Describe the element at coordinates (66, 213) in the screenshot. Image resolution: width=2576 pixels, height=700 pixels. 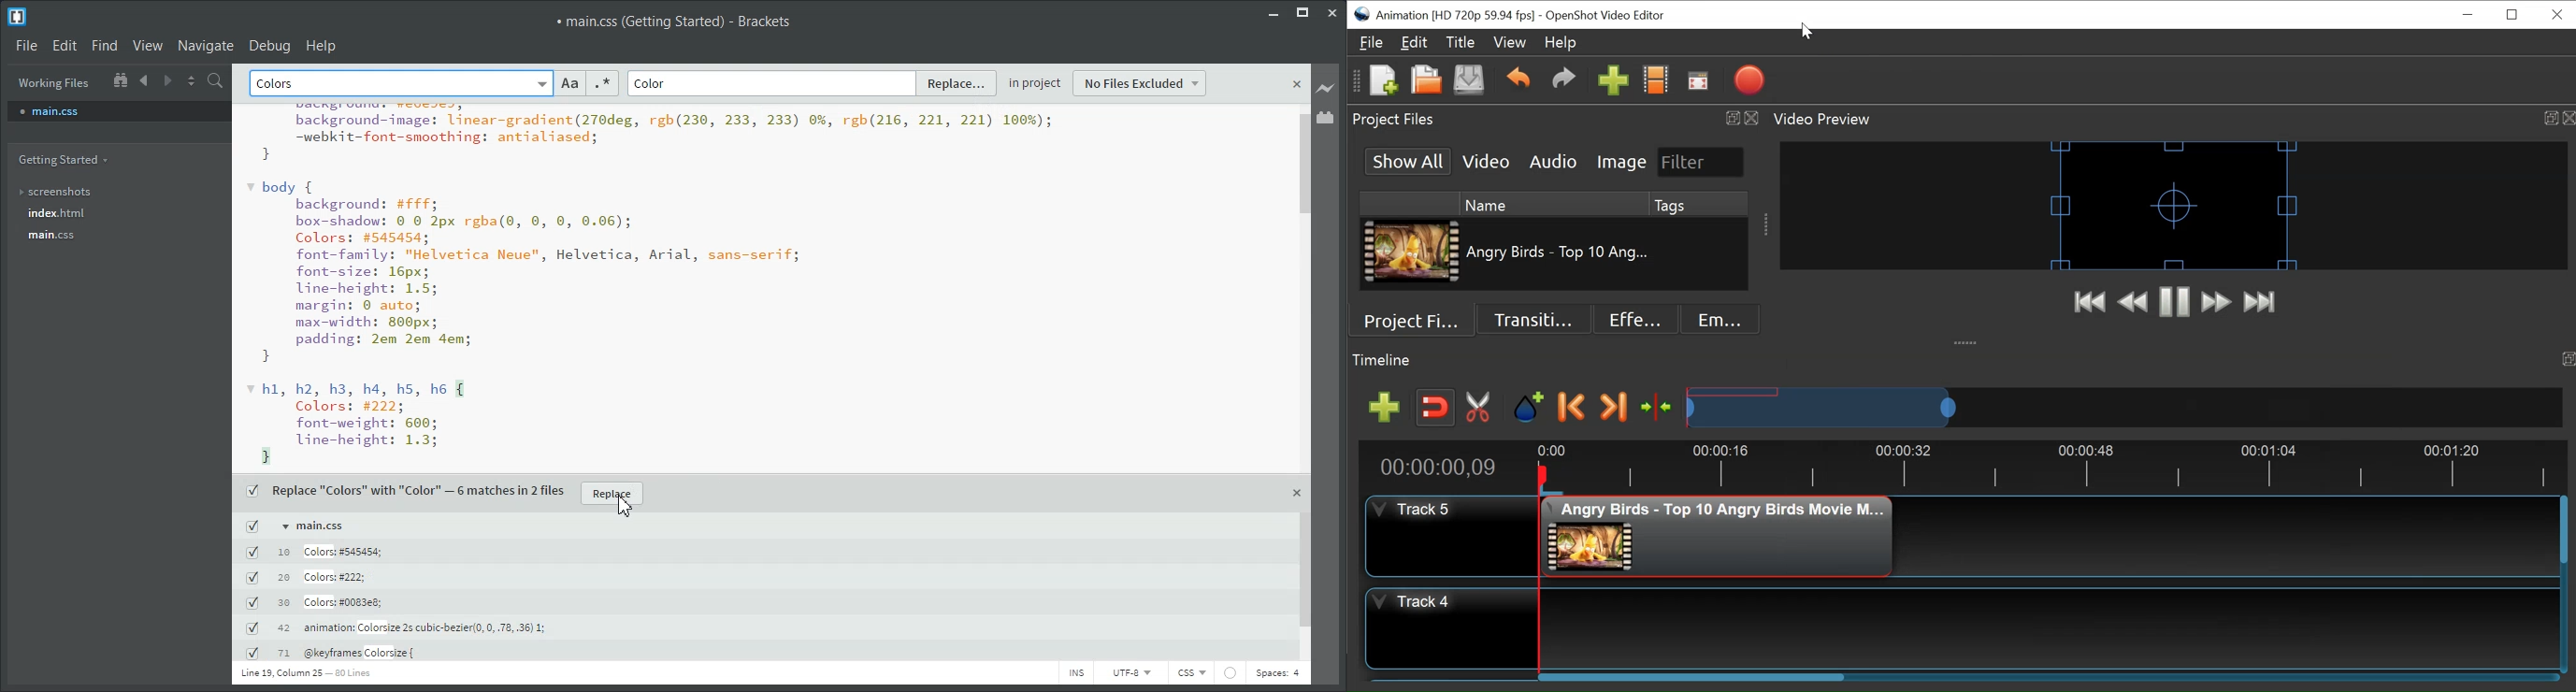
I see `index.html` at that location.